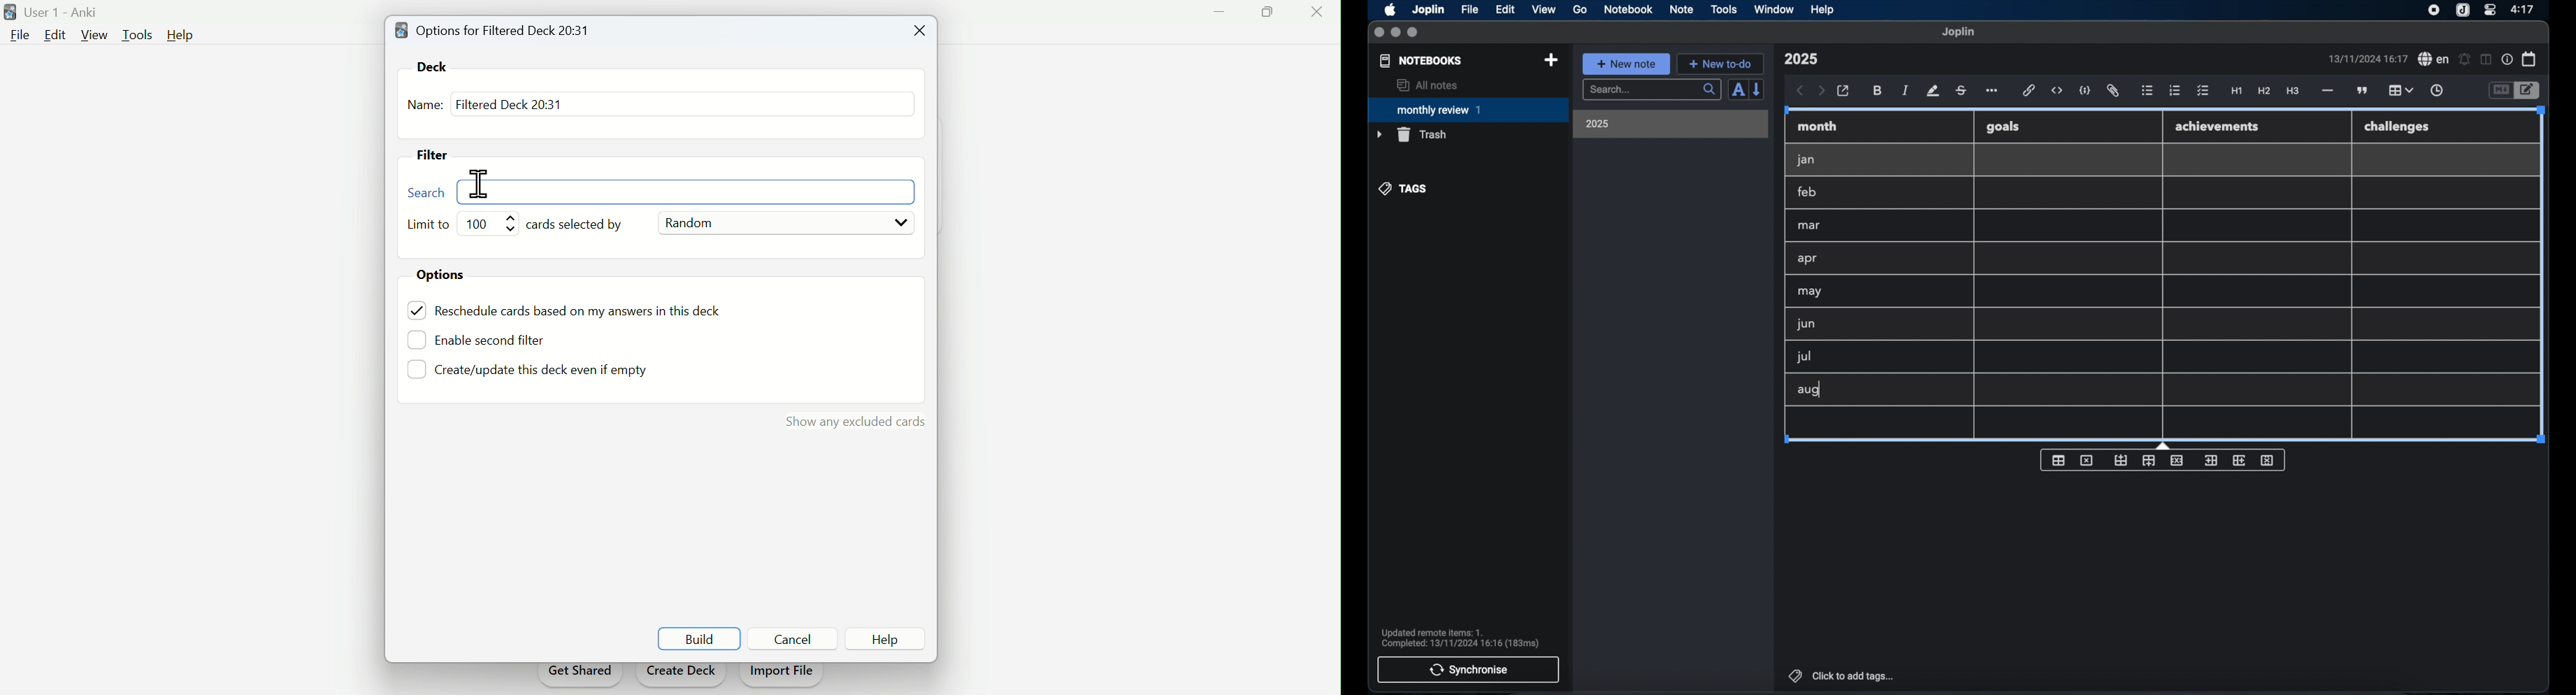 The width and height of the screenshot is (2576, 700). Describe the element at coordinates (784, 224) in the screenshot. I see `Random` at that location.